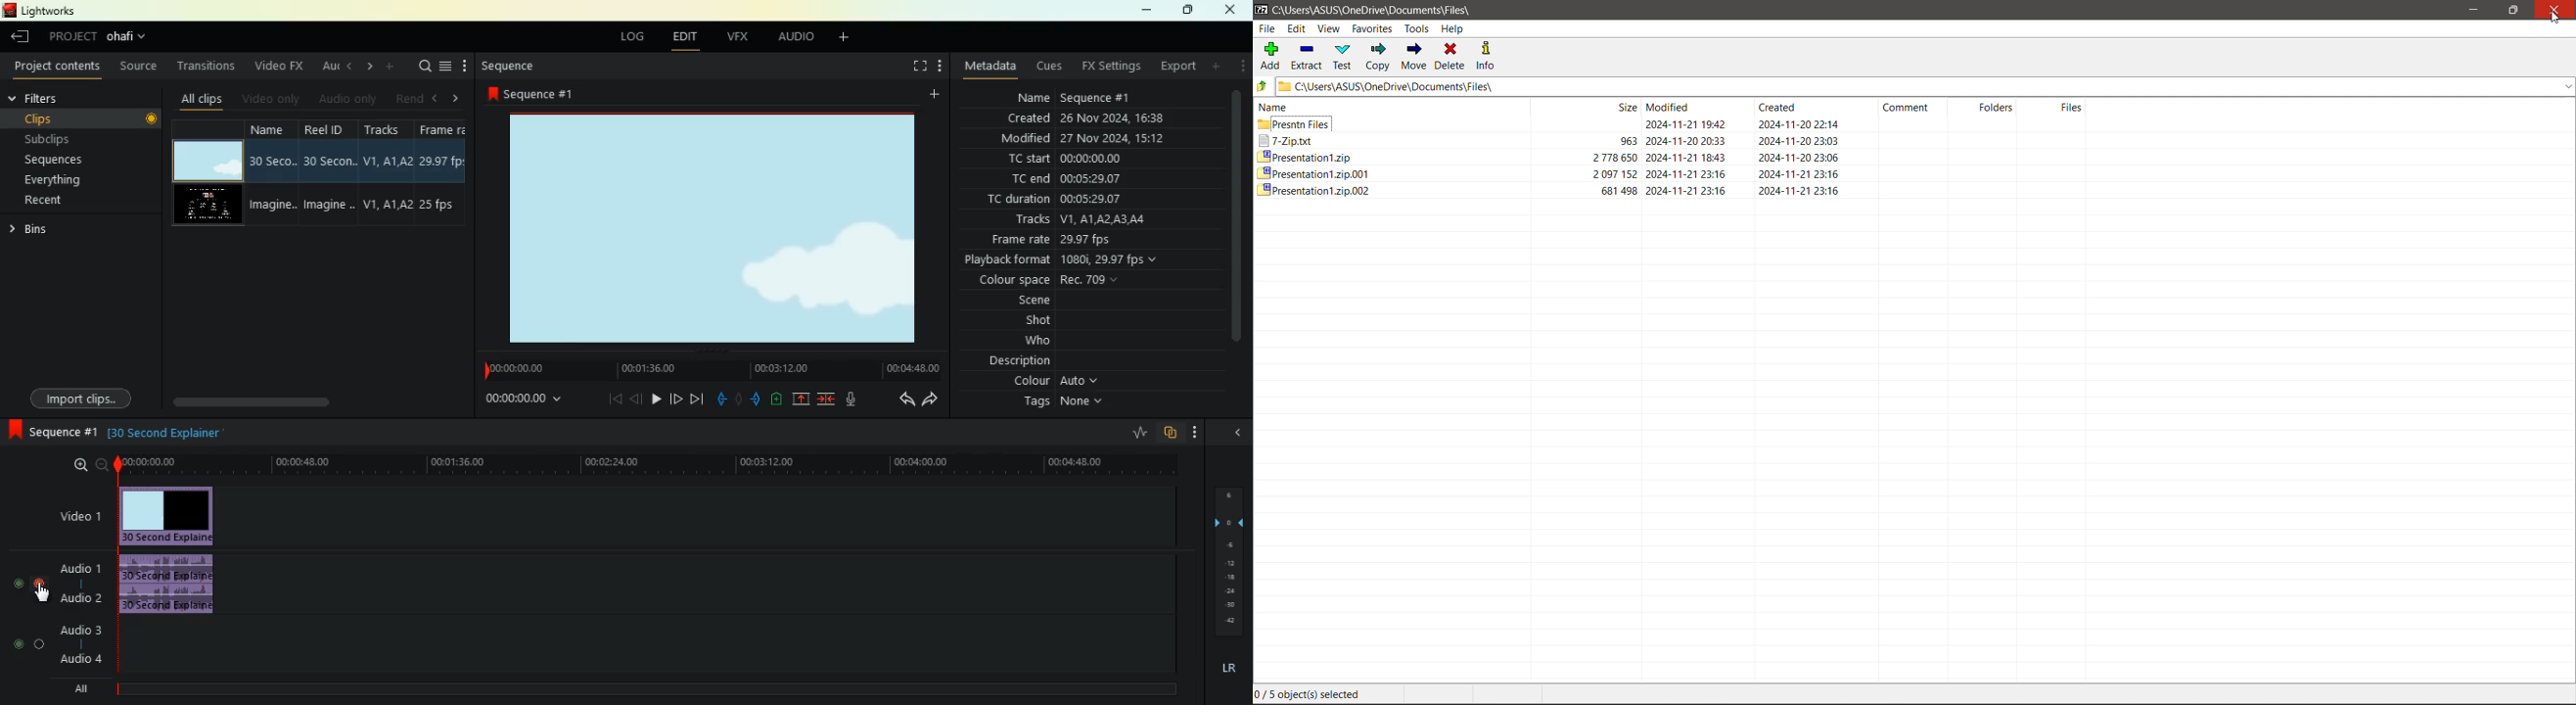  Describe the element at coordinates (628, 38) in the screenshot. I see `log` at that location.